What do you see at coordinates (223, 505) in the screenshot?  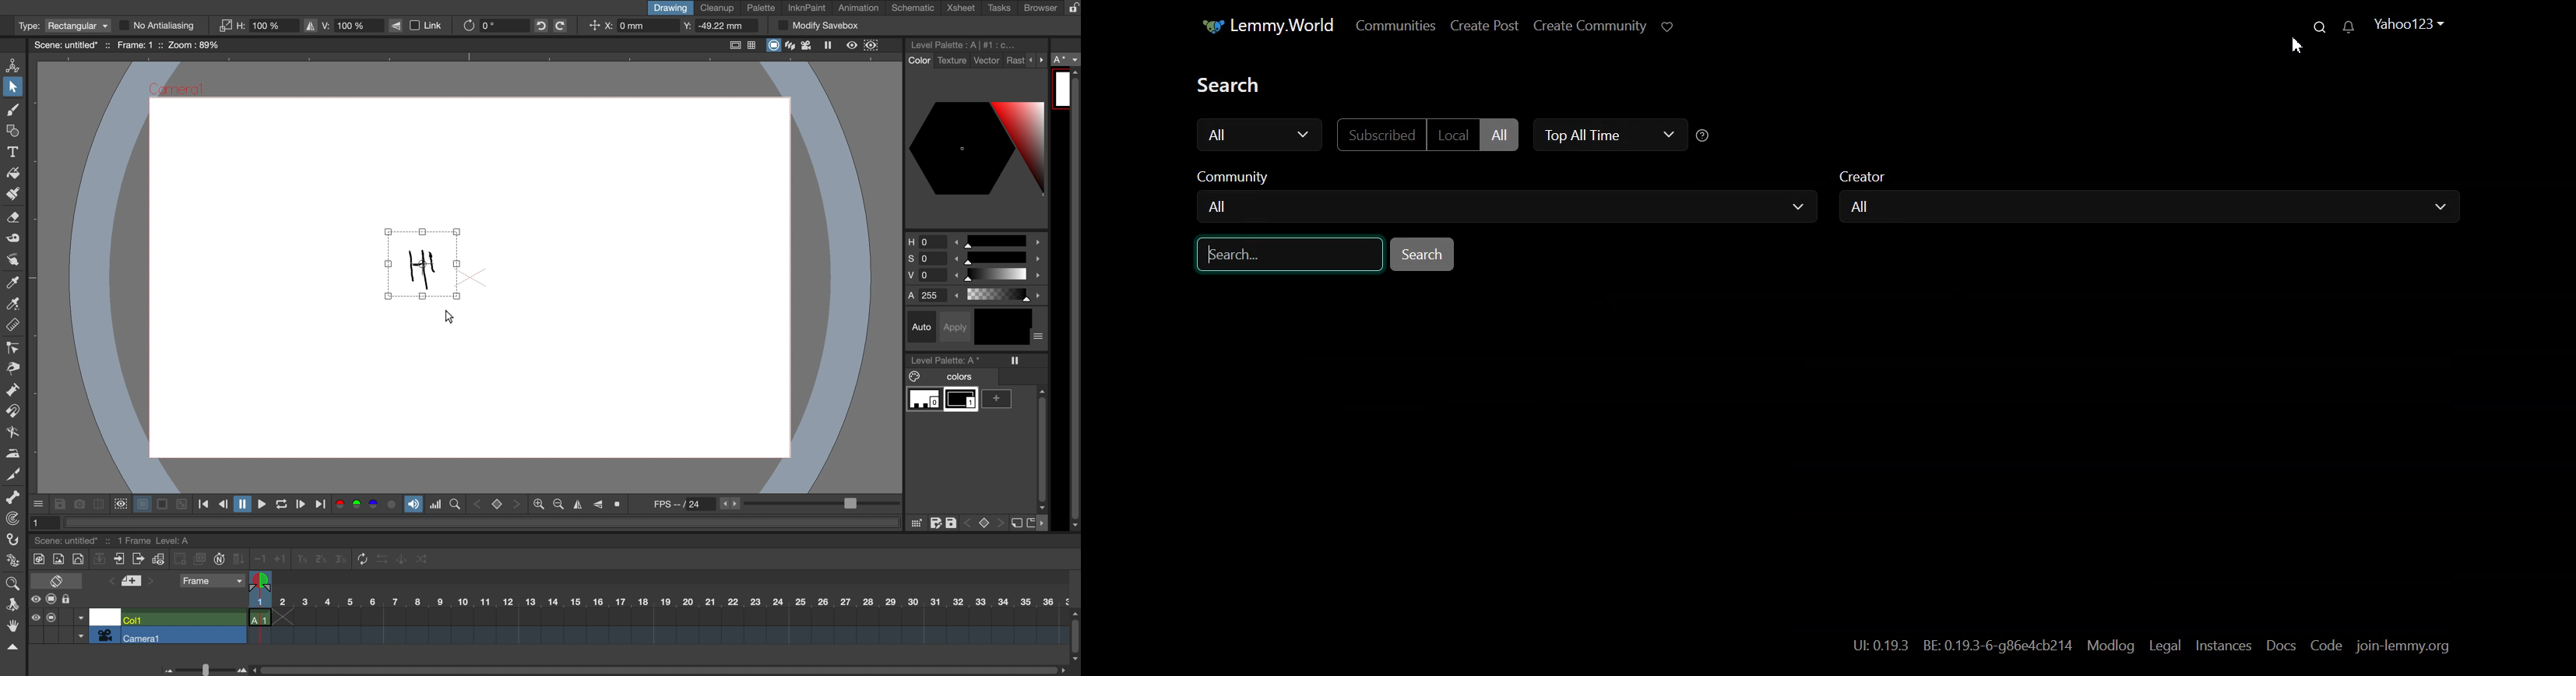 I see `previous frame` at bounding box center [223, 505].